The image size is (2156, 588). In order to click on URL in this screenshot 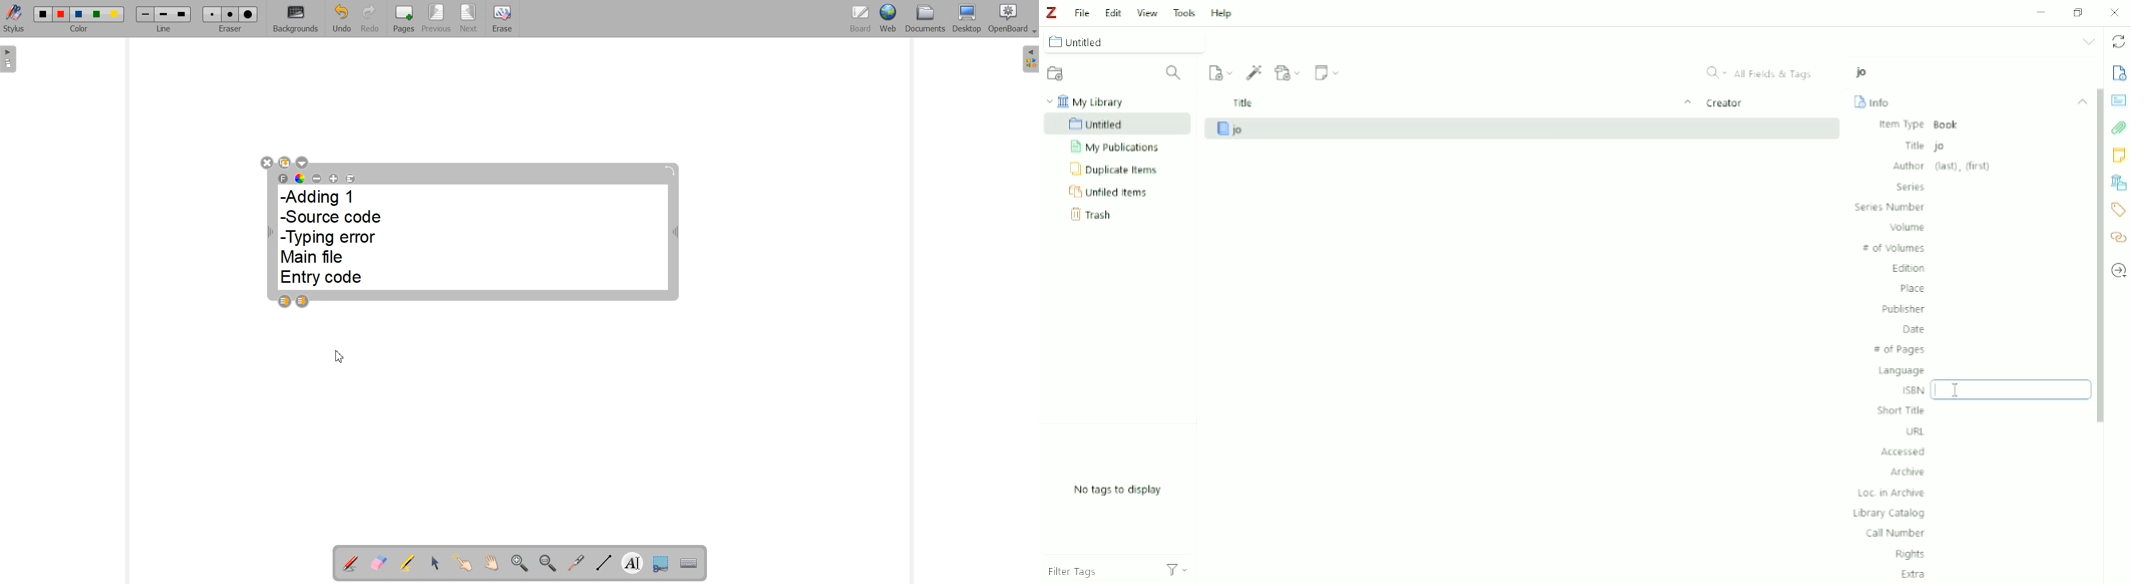, I will do `click(1915, 431)`.